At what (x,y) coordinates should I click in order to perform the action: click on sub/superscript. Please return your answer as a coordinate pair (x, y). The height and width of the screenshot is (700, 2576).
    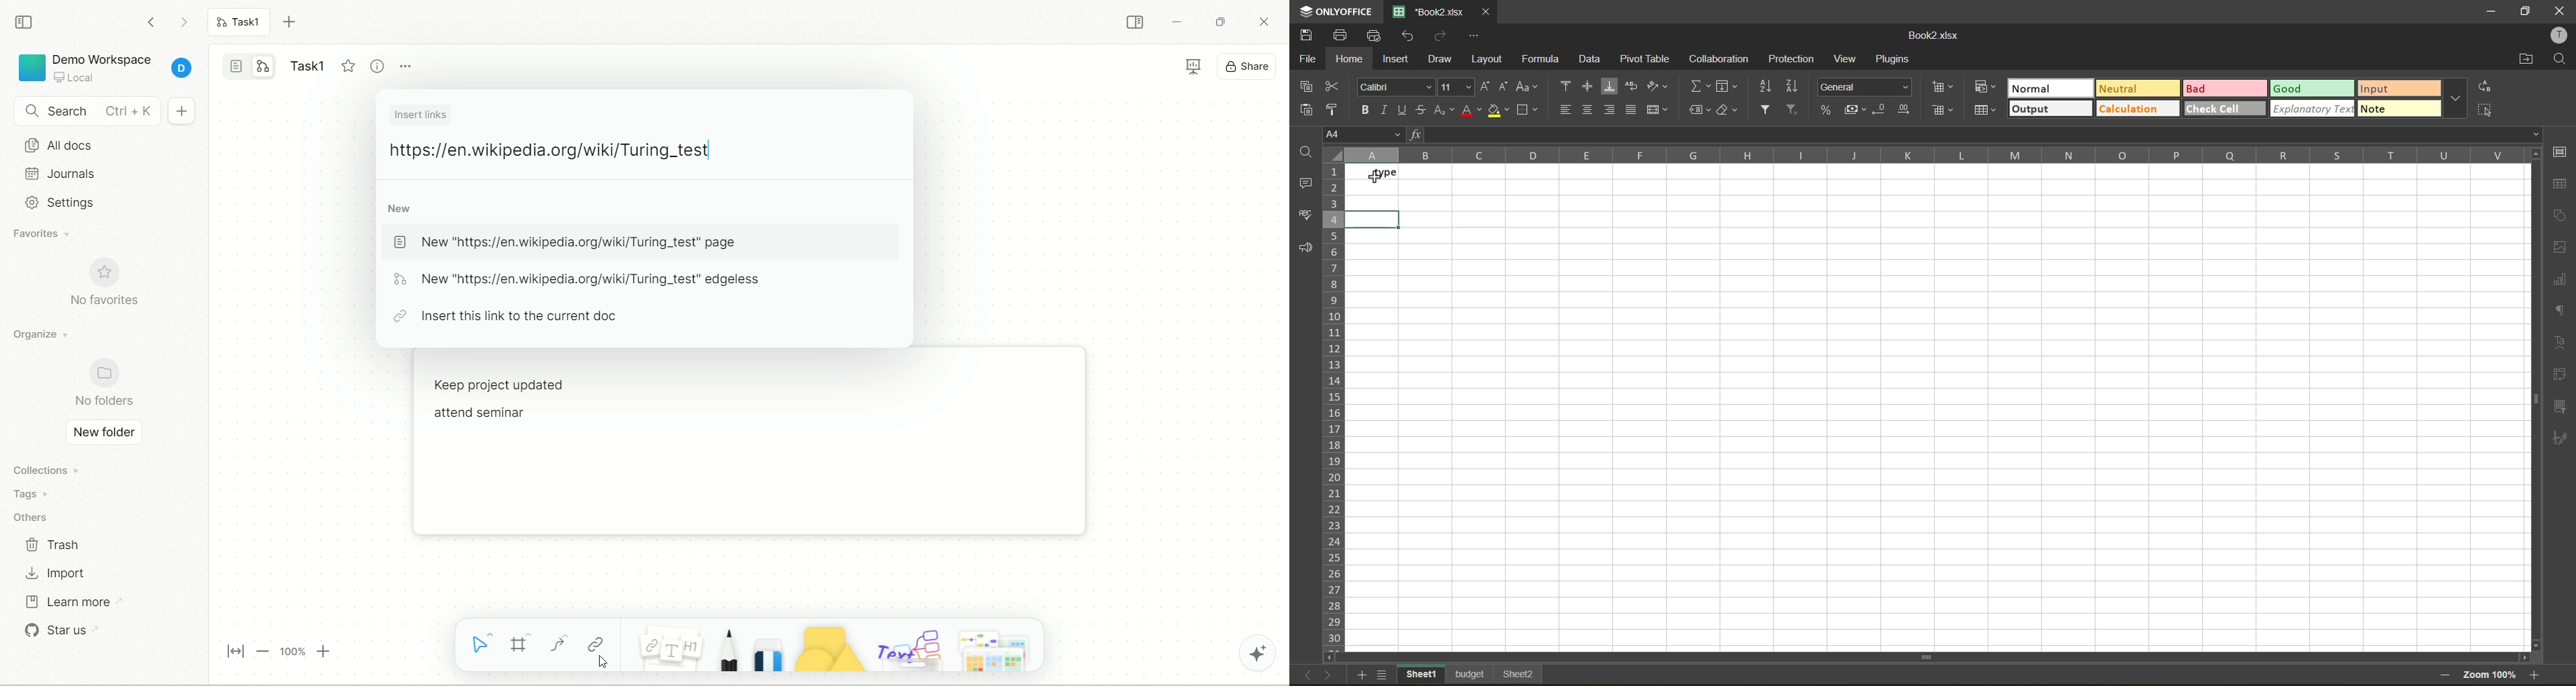
    Looking at the image, I should click on (1442, 110).